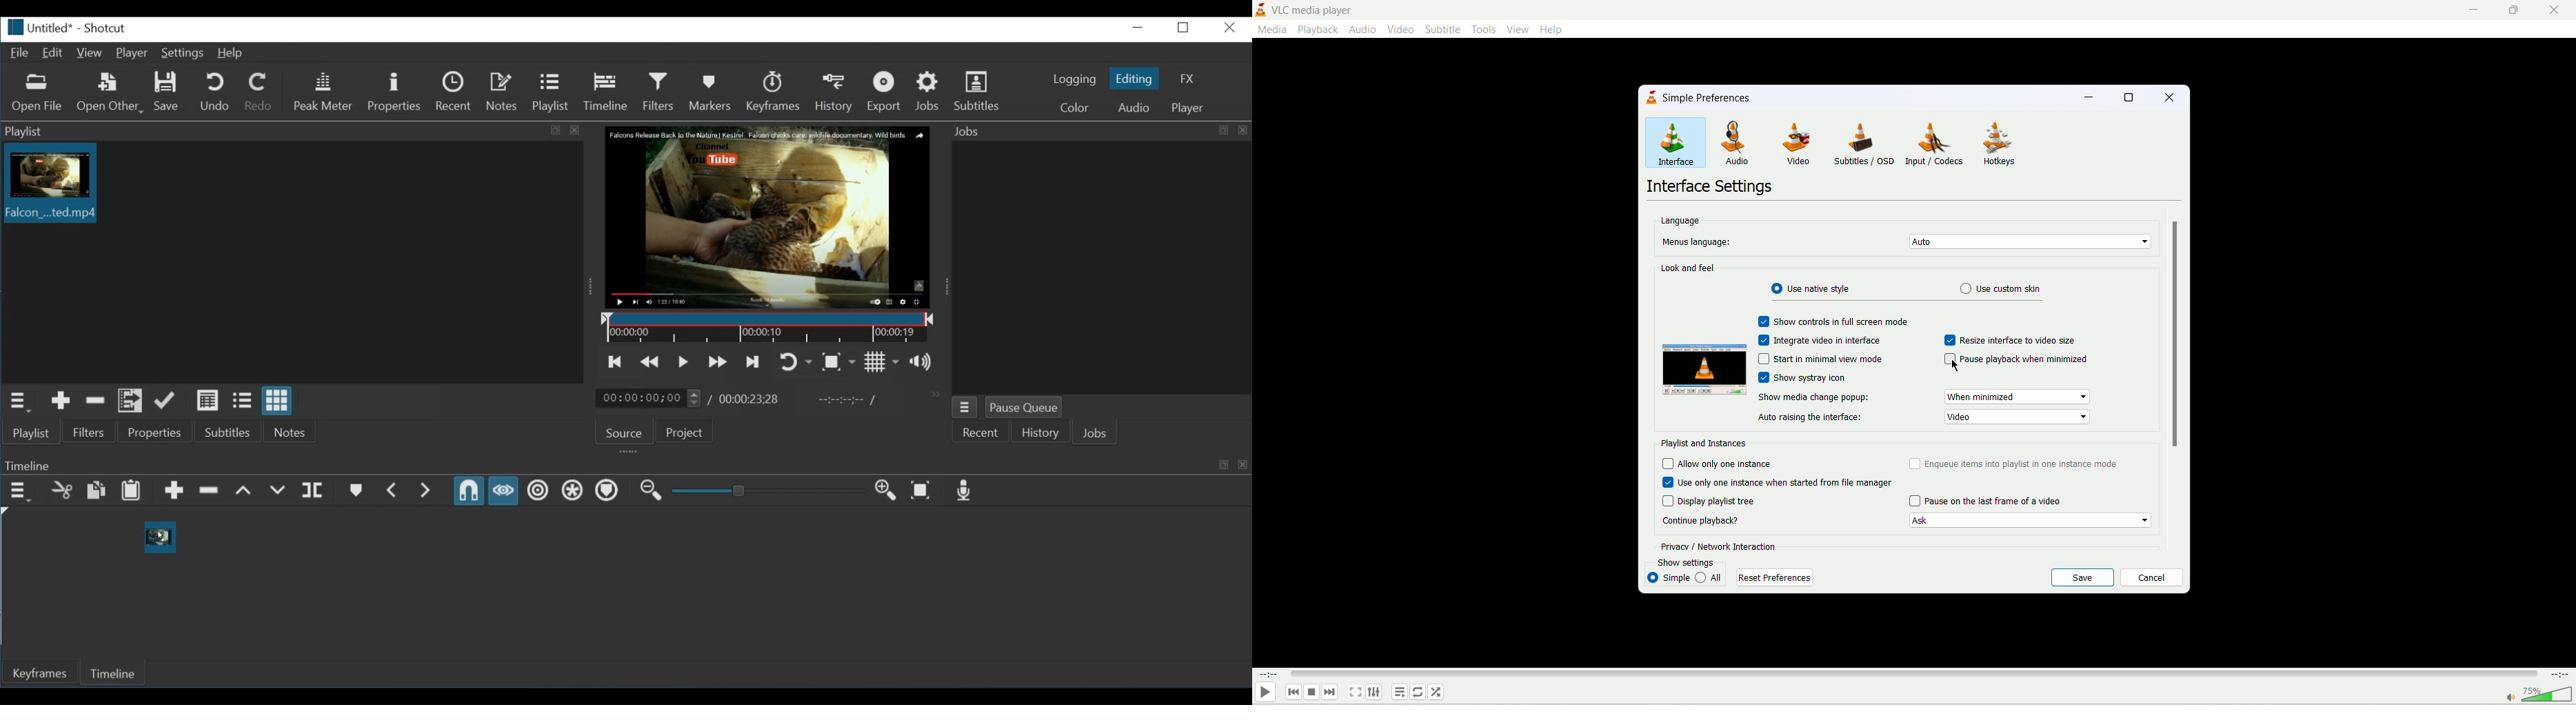 The height and width of the screenshot is (728, 2576). Describe the element at coordinates (245, 491) in the screenshot. I see `lift ` at that location.